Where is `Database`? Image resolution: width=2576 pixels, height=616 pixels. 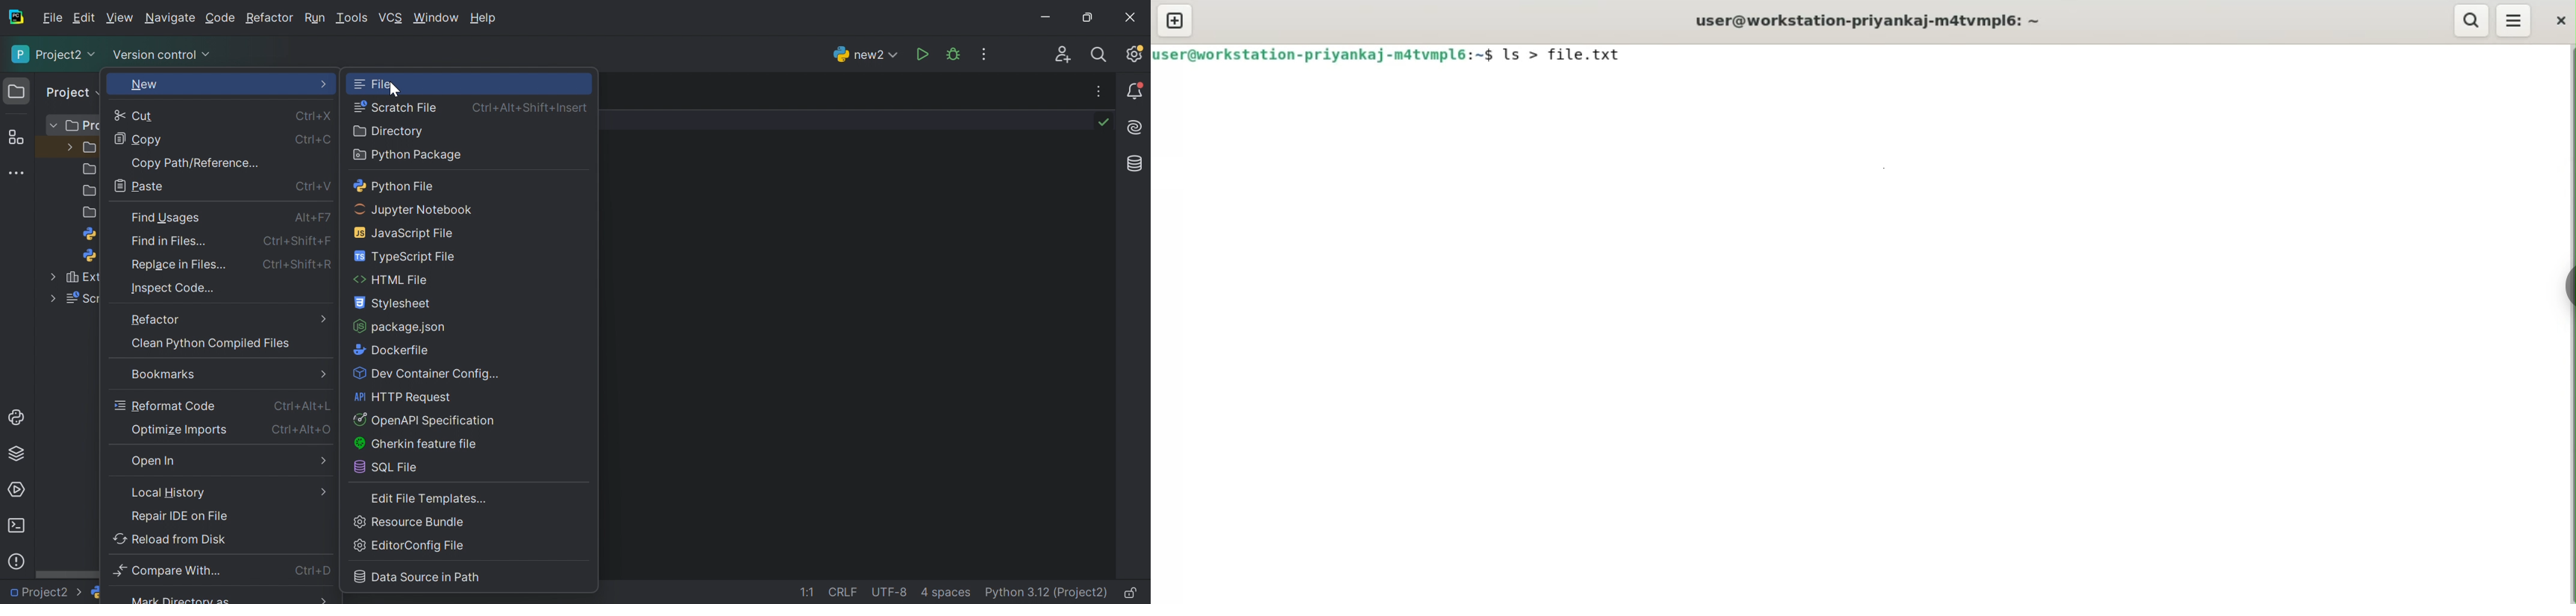
Database is located at coordinates (1133, 163).